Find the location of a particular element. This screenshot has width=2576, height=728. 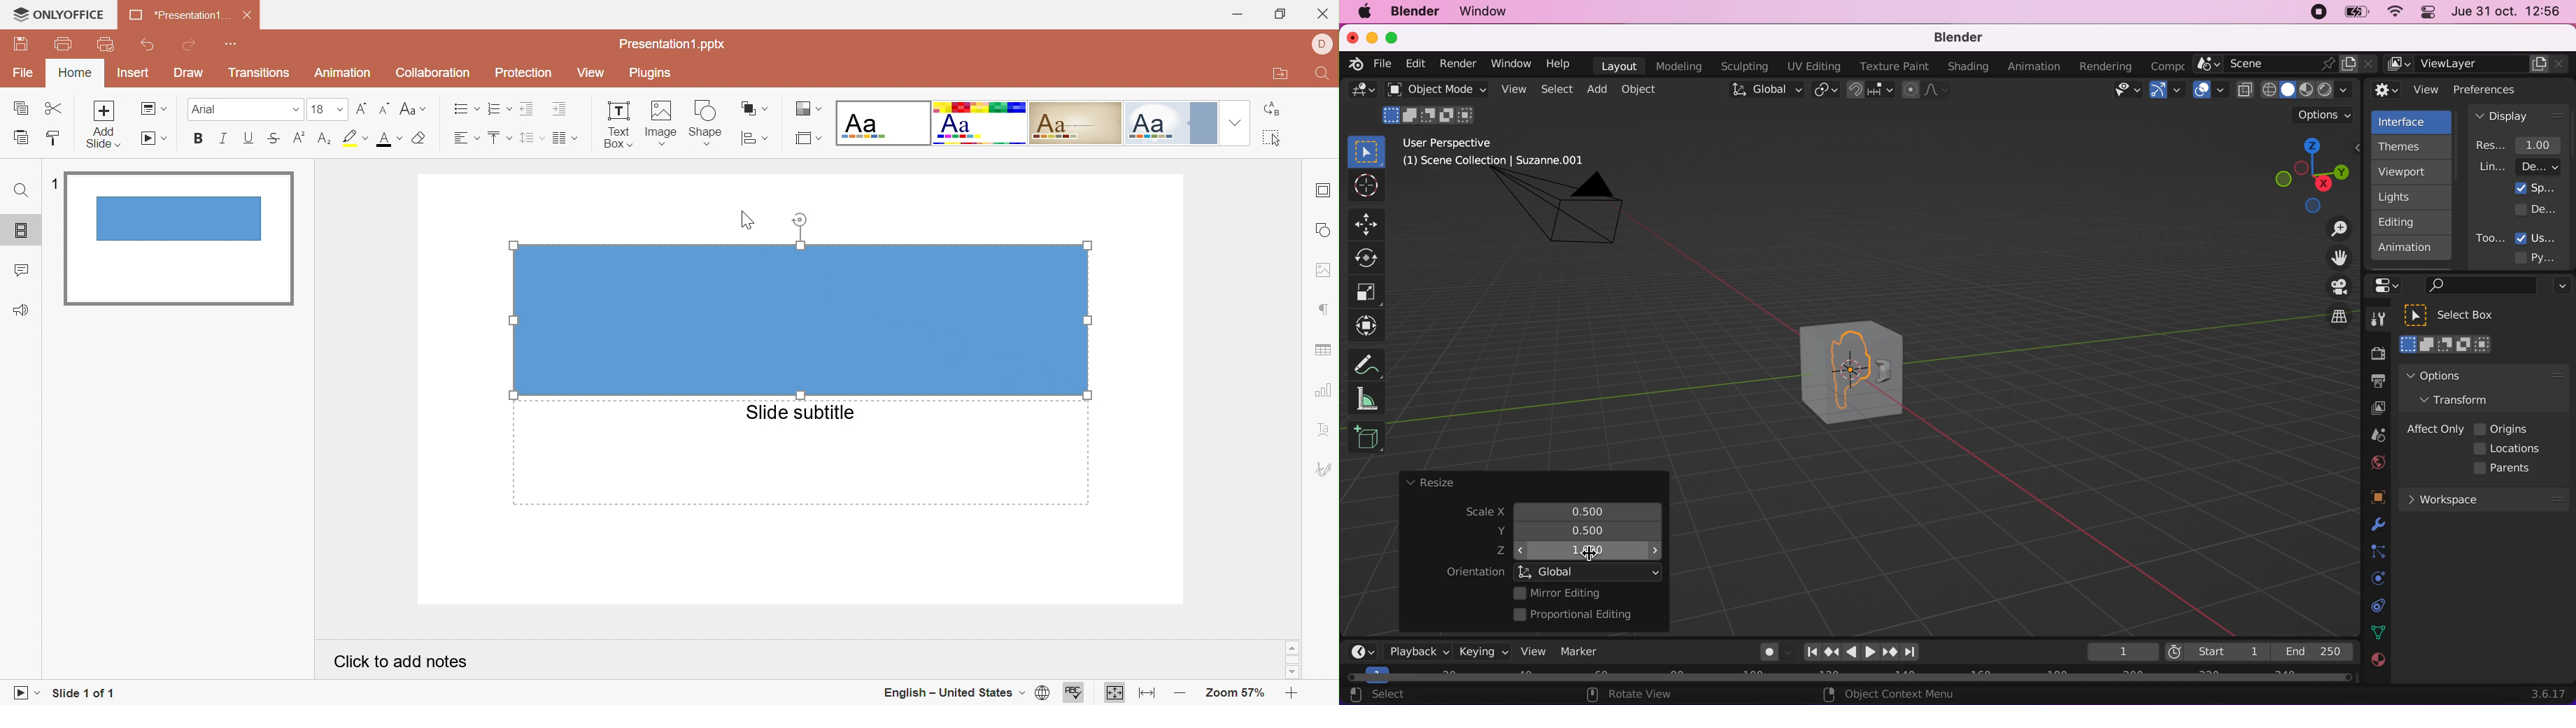

python tooltips is located at coordinates (2547, 256).